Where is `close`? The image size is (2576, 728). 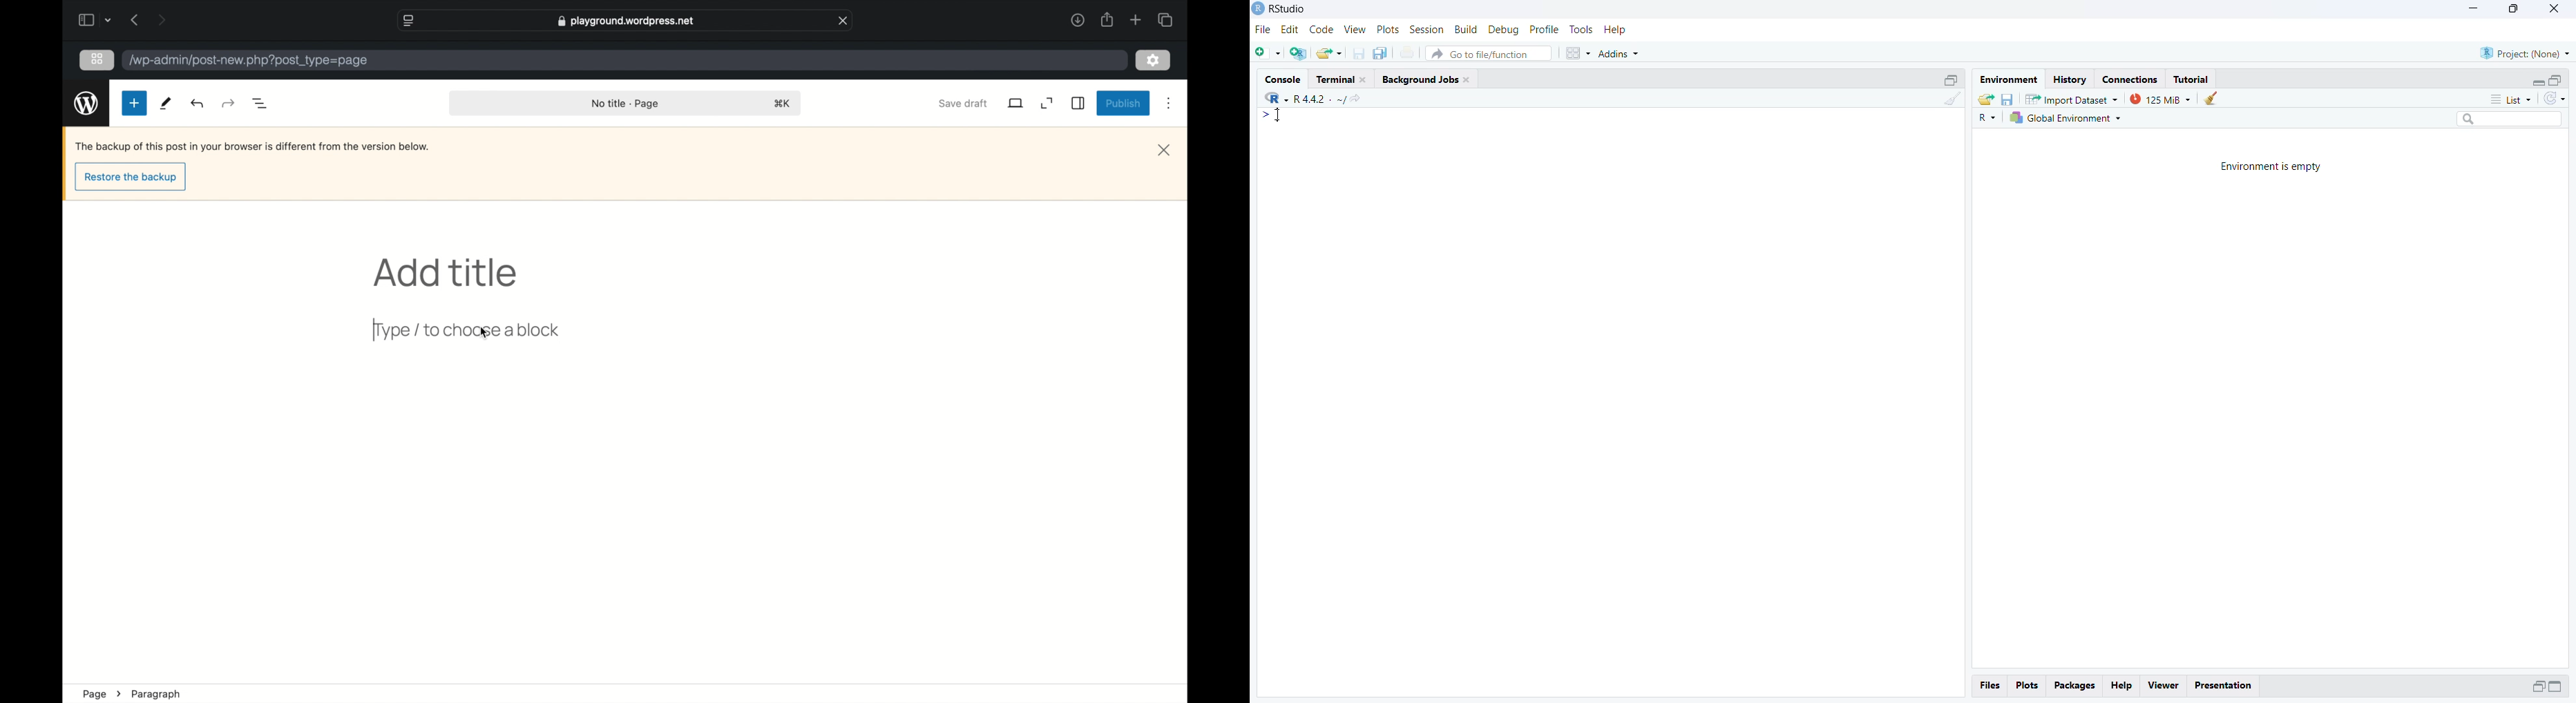
close is located at coordinates (2553, 10).